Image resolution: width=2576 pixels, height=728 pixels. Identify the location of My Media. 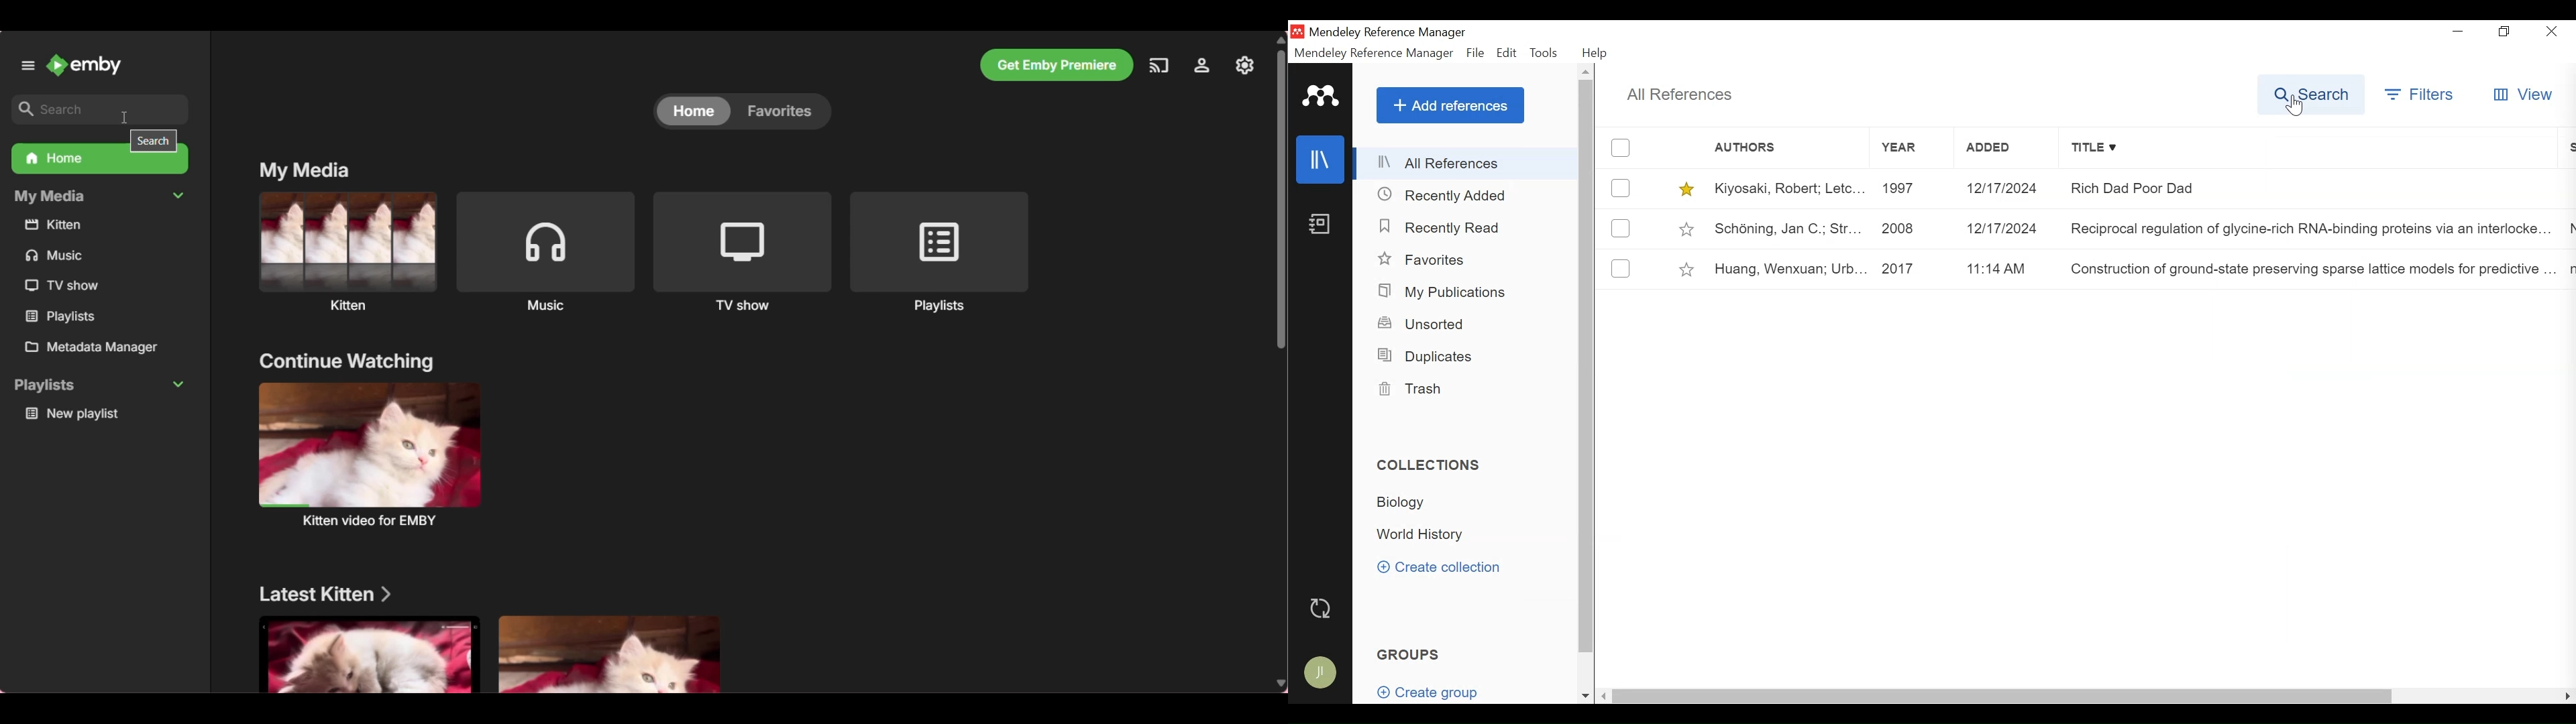
(99, 197).